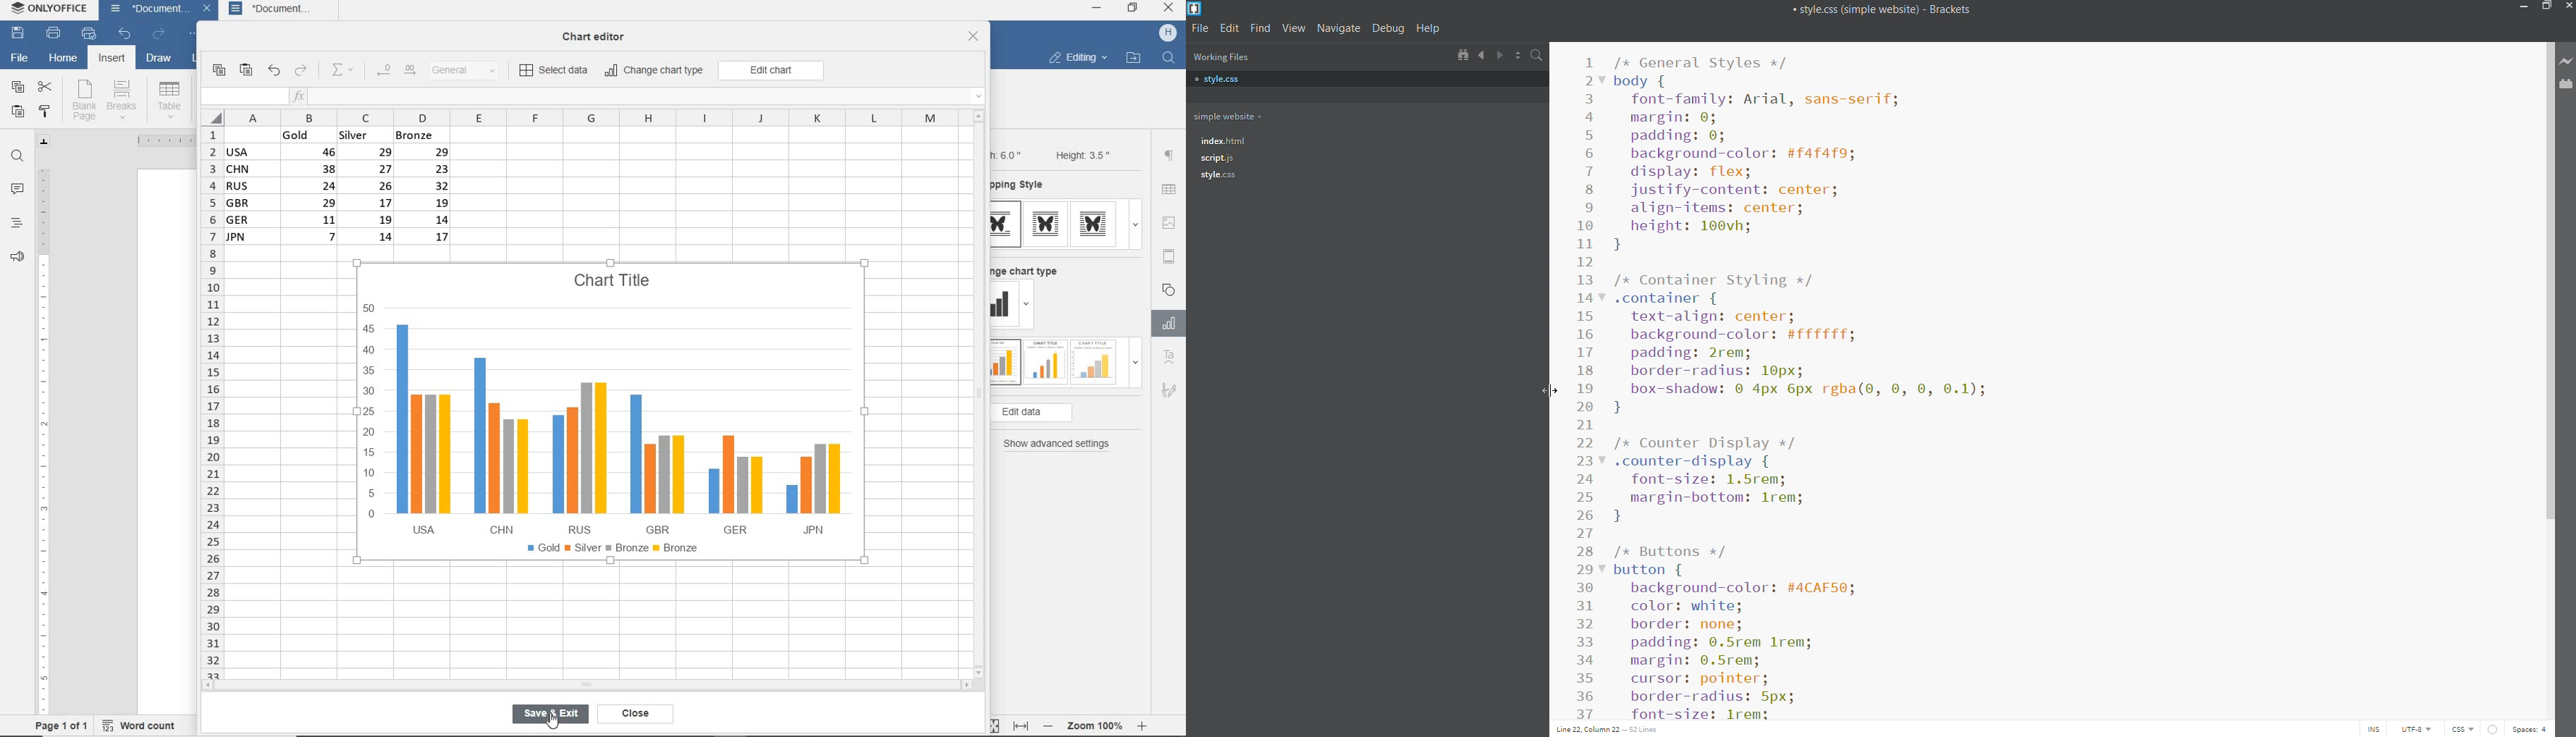 Image resolution: width=2576 pixels, height=756 pixels. What do you see at coordinates (43, 436) in the screenshot?
I see `ruler` at bounding box center [43, 436].